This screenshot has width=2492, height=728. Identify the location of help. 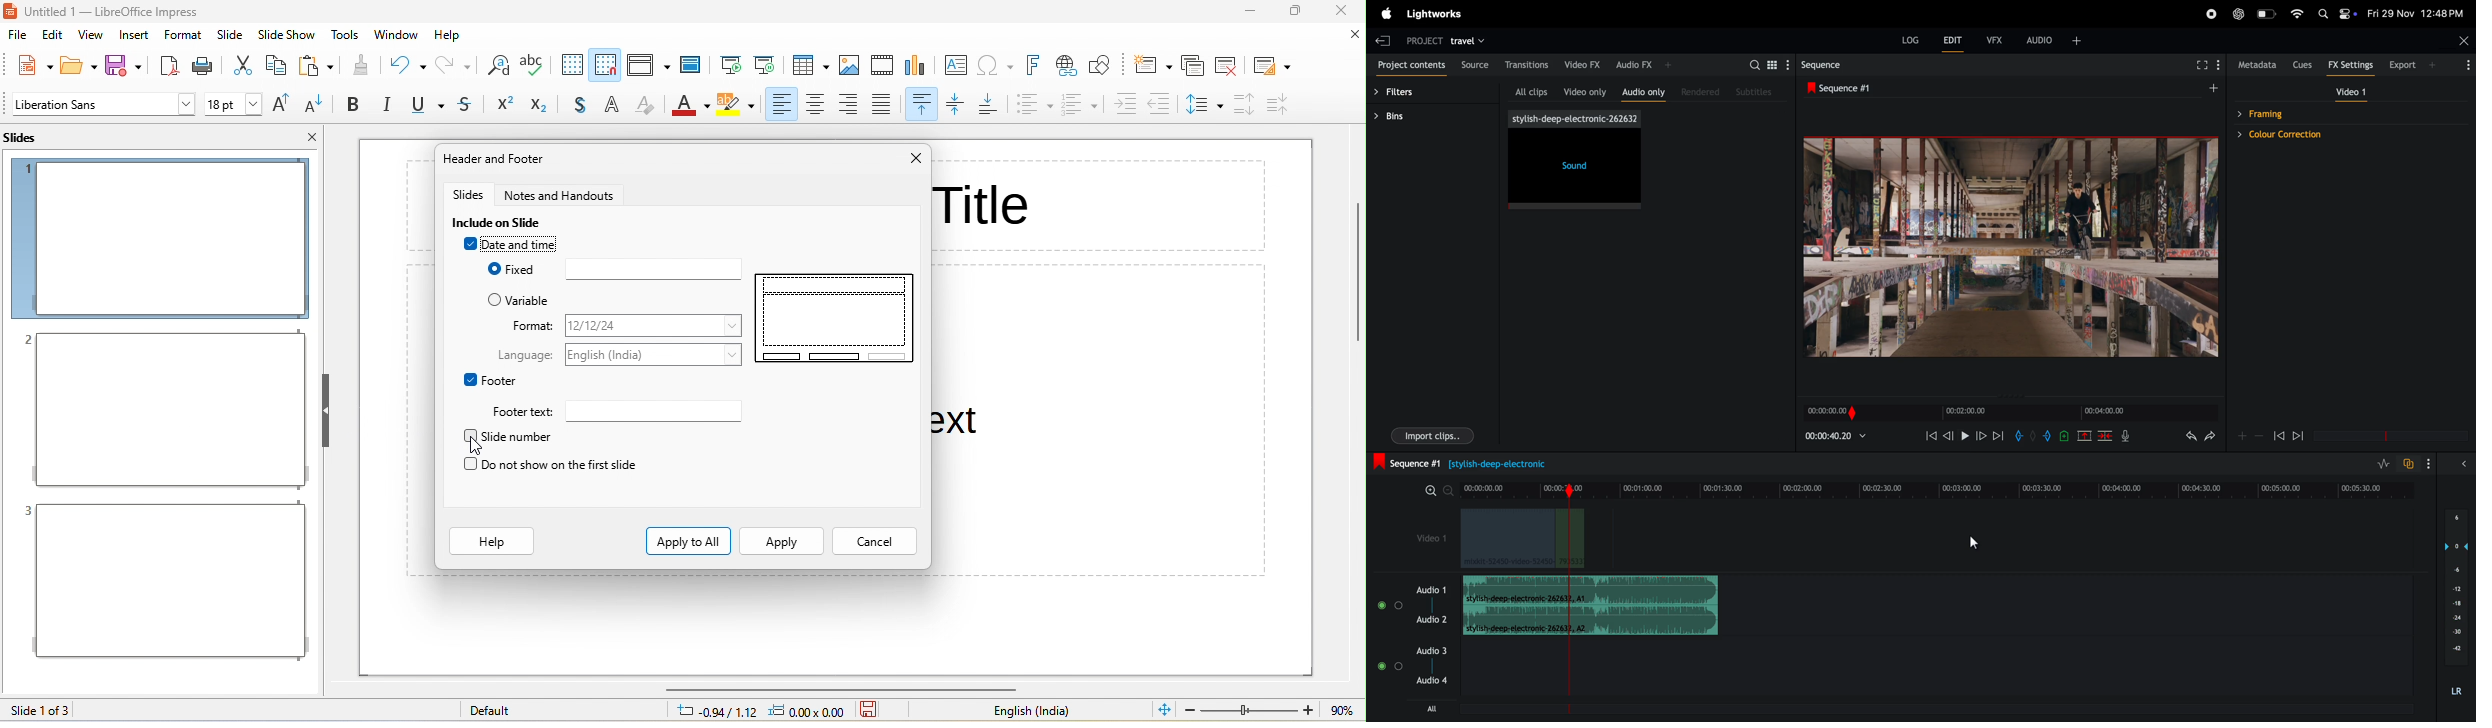
(493, 542).